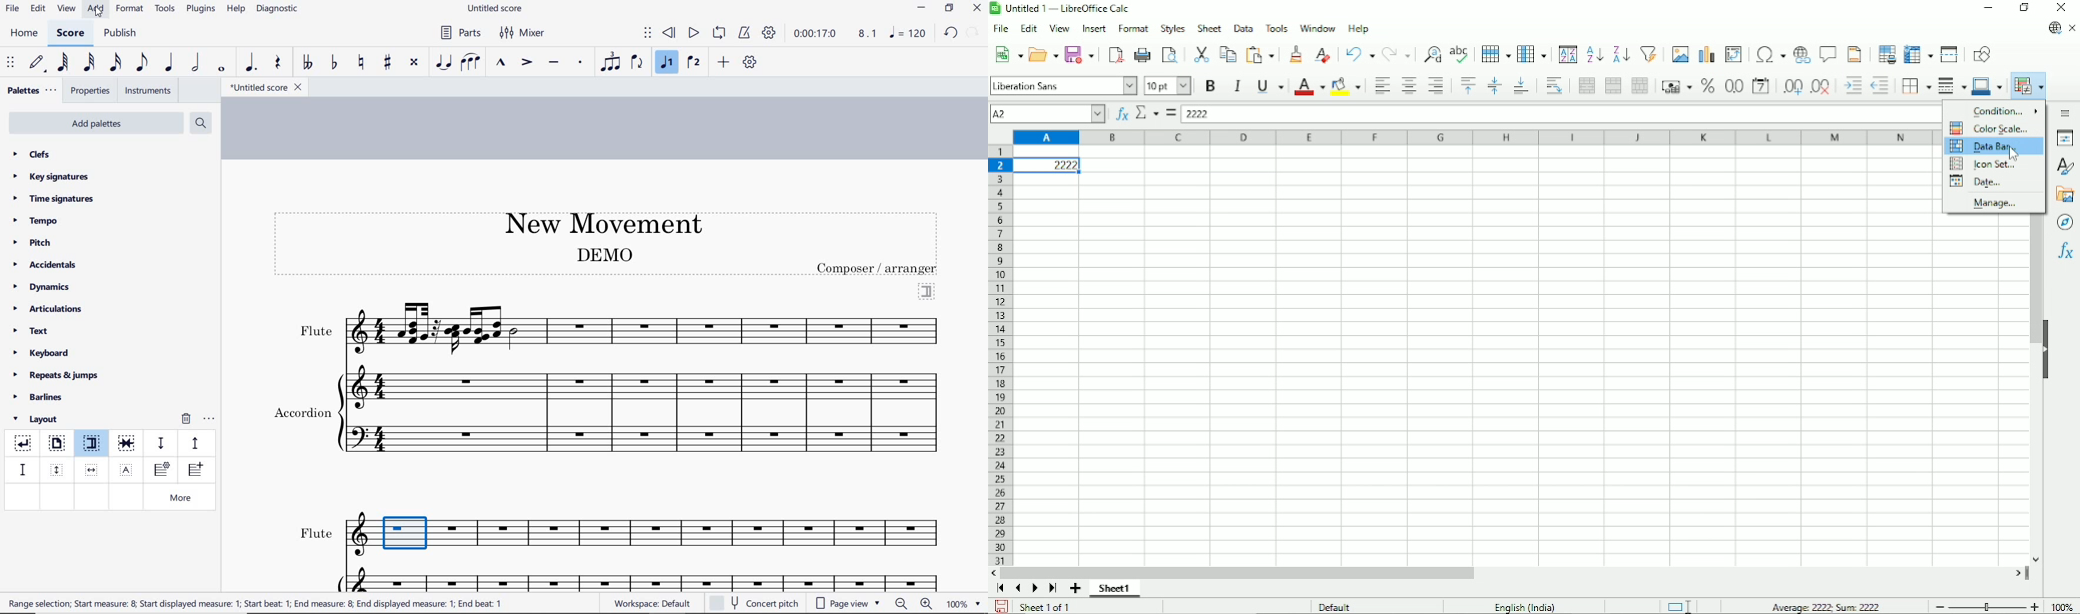 The width and height of the screenshot is (2100, 616). What do you see at coordinates (64, 62) in the screenshot?
I see `64th note` at bounding box center [64, 62].